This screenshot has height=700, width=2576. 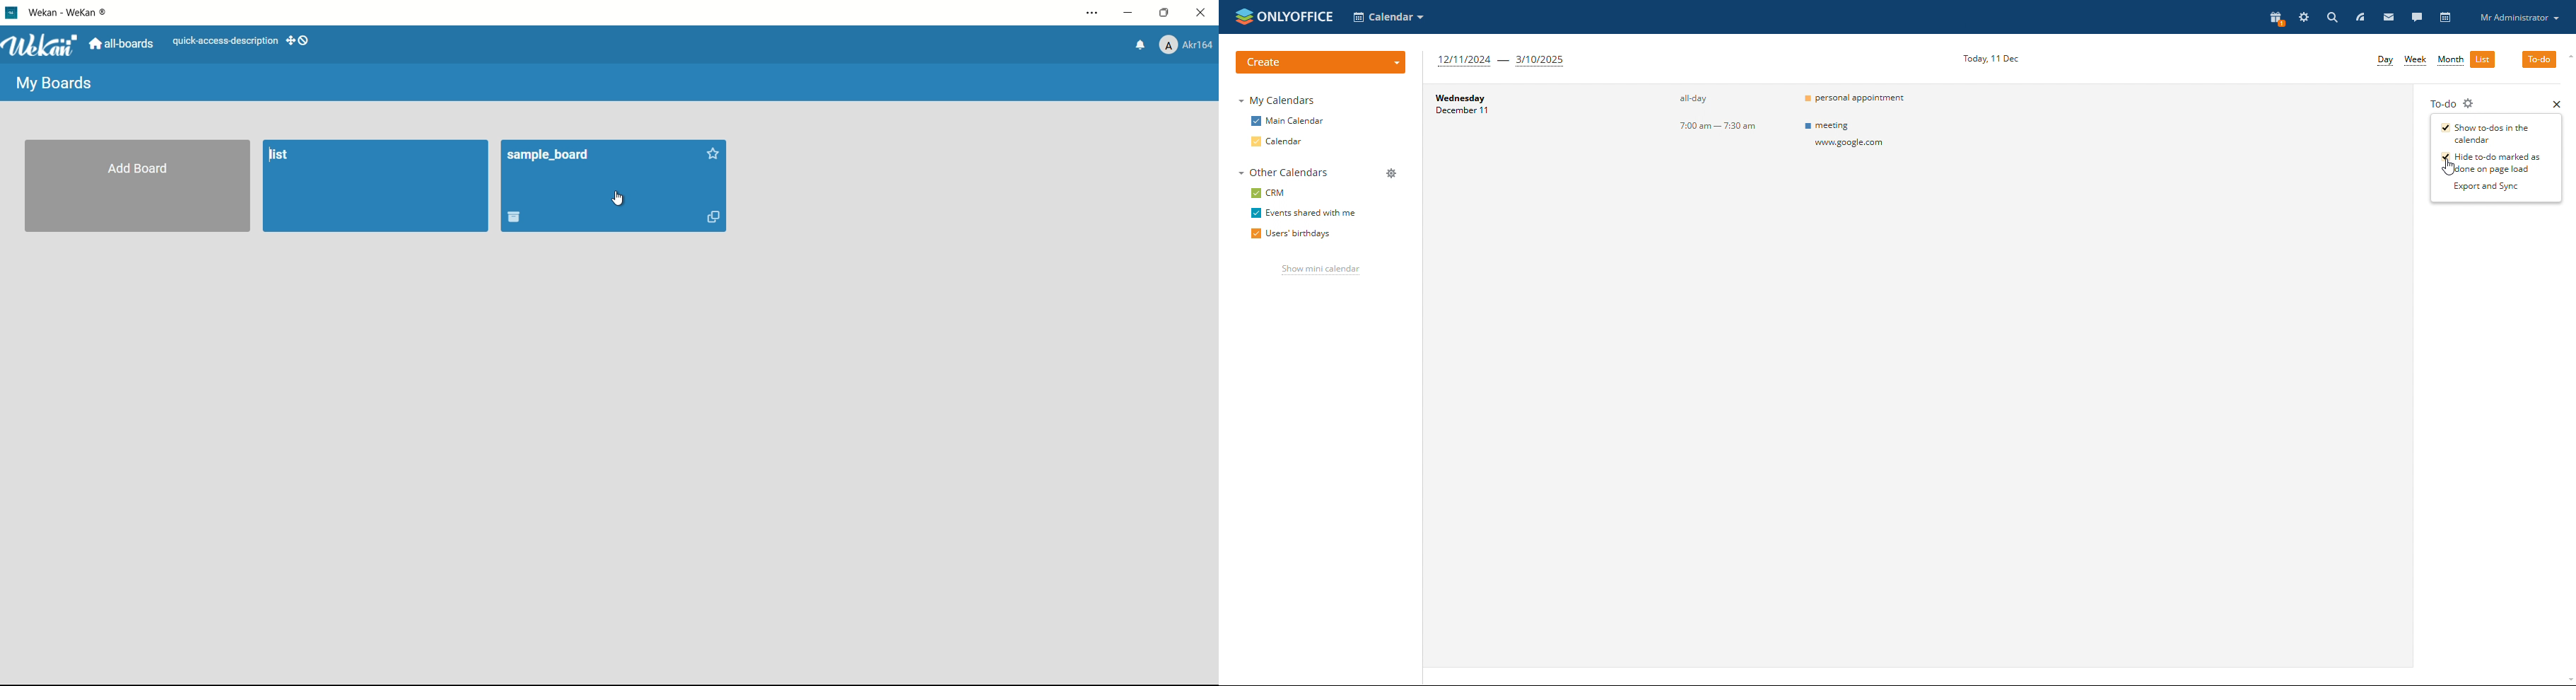 What do you see at coordinates (618, 201) in the screenshot?
I see `cursor` at bounding box center [618, 201].